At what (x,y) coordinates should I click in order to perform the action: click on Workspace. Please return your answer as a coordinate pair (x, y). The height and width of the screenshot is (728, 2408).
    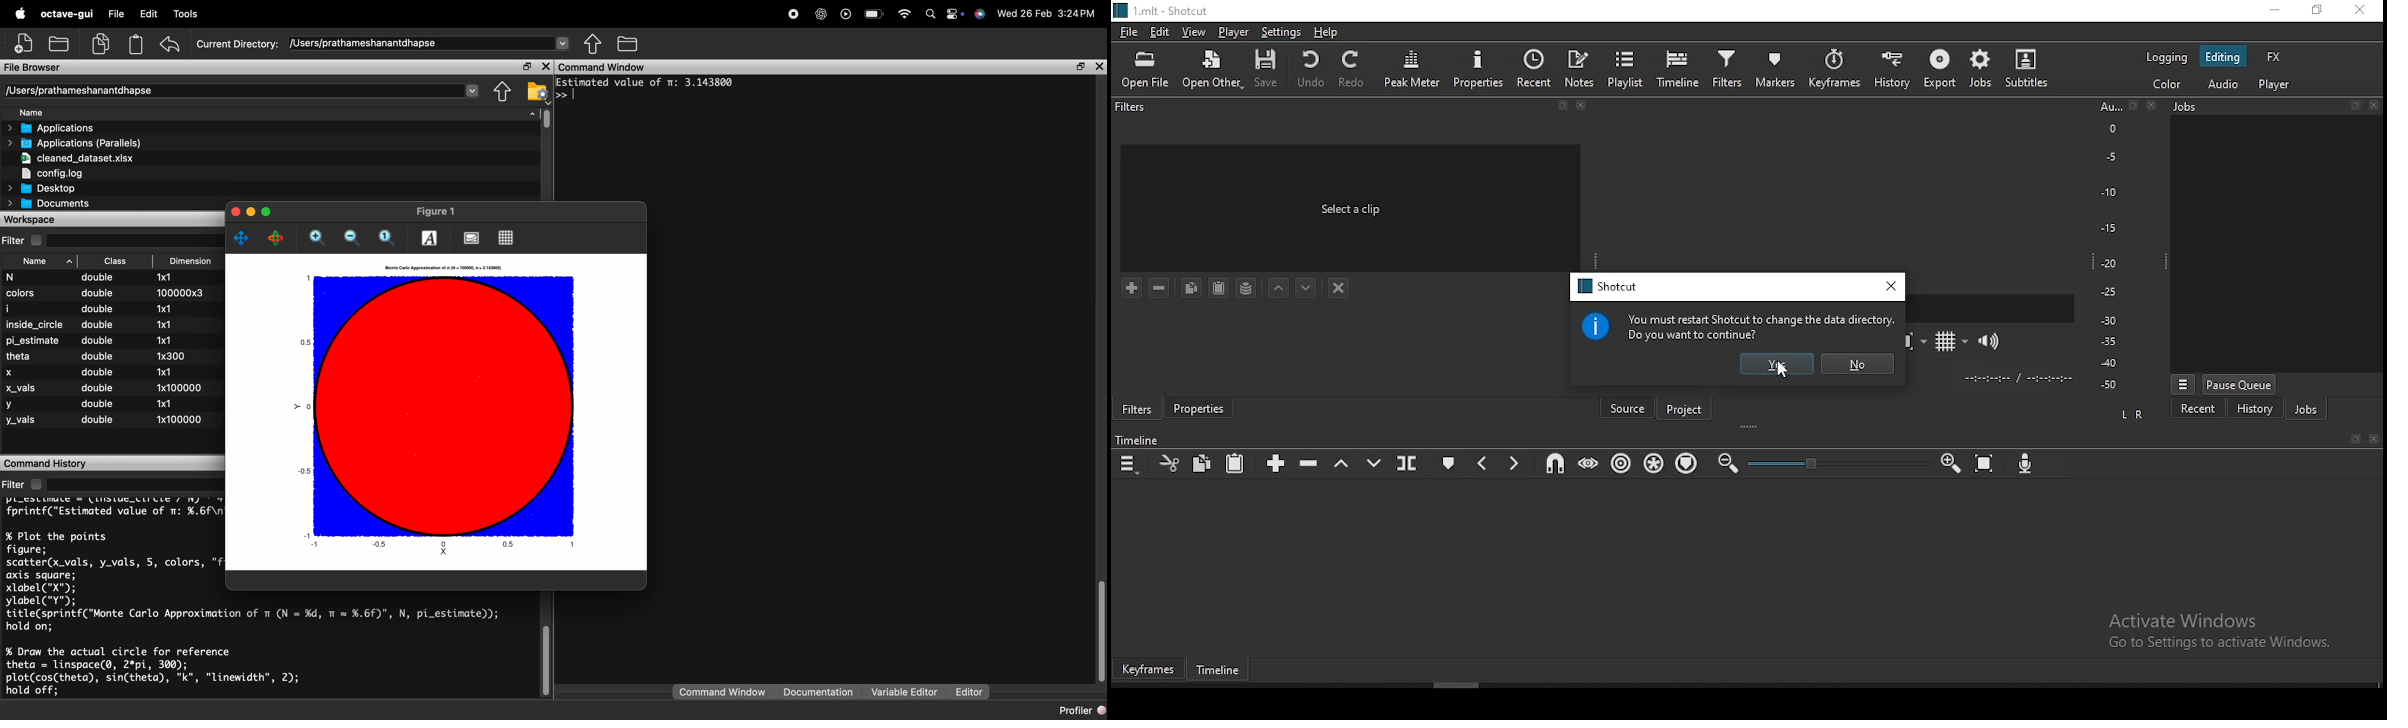
    Looking at the image, I should click on (36, 219).